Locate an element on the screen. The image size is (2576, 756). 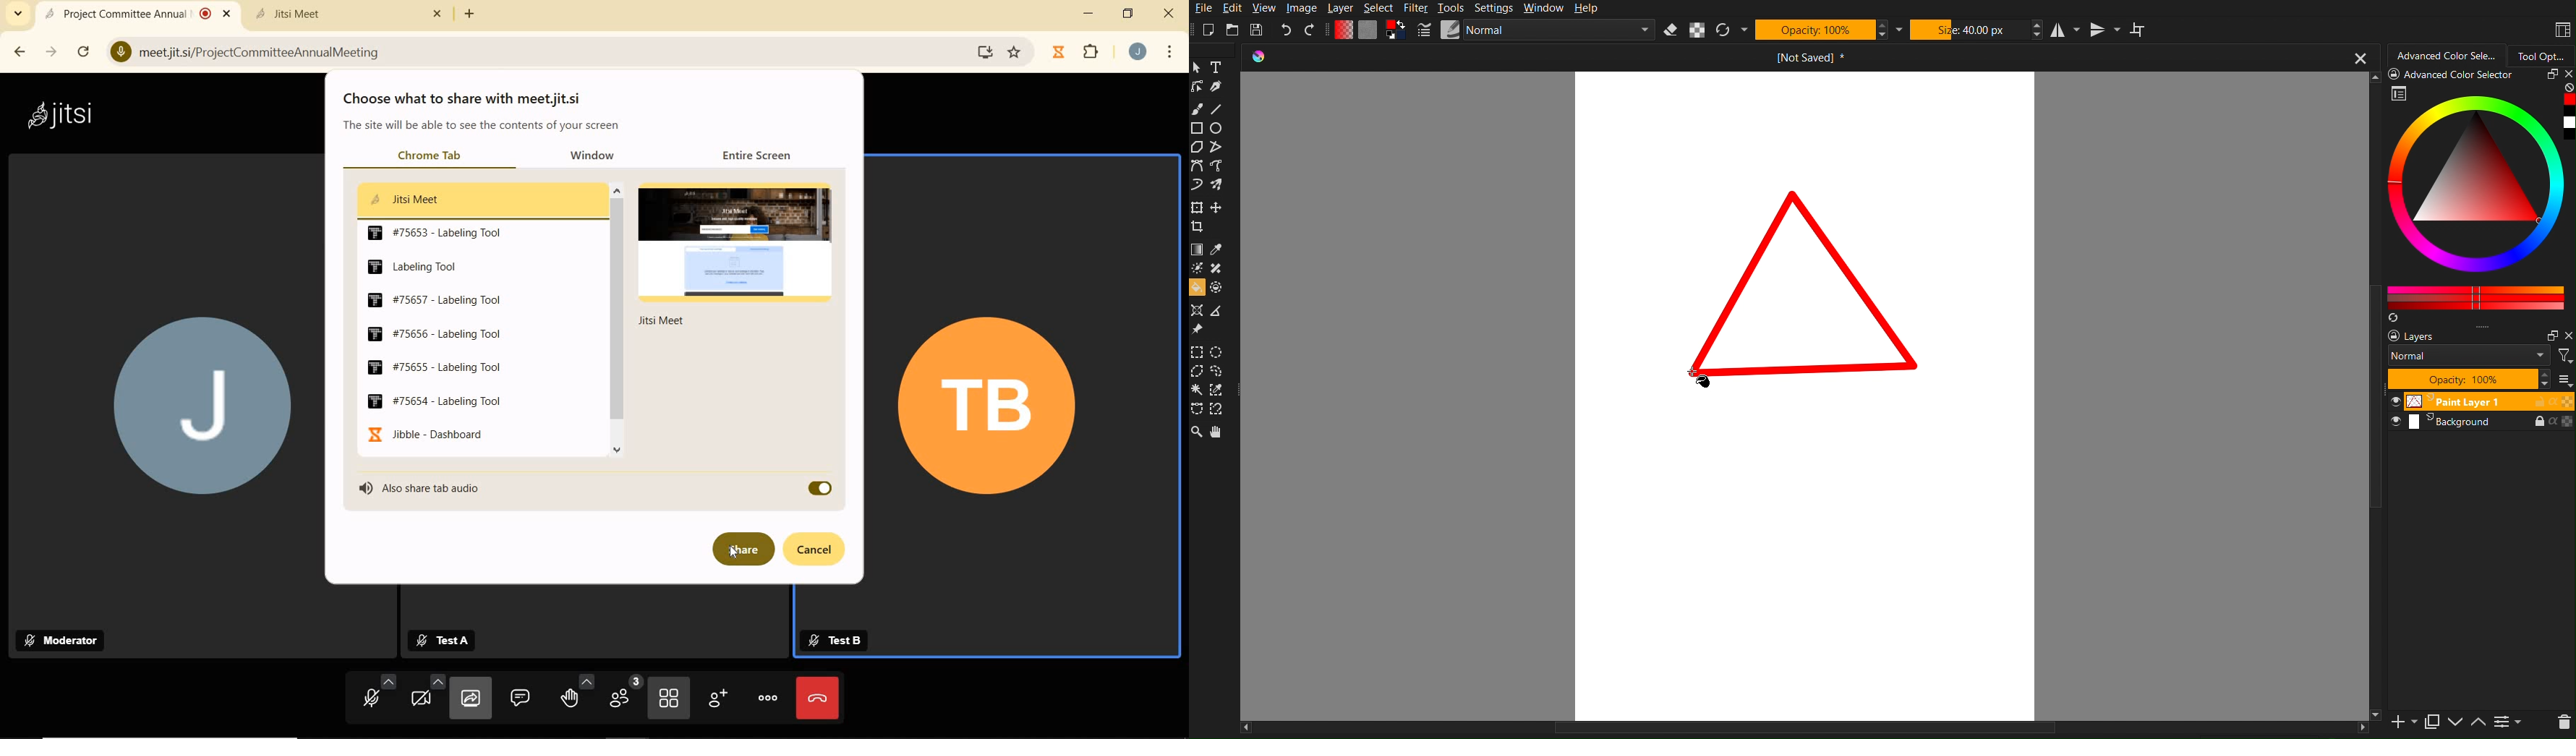
Line  is located at coordinates (1217, 108).